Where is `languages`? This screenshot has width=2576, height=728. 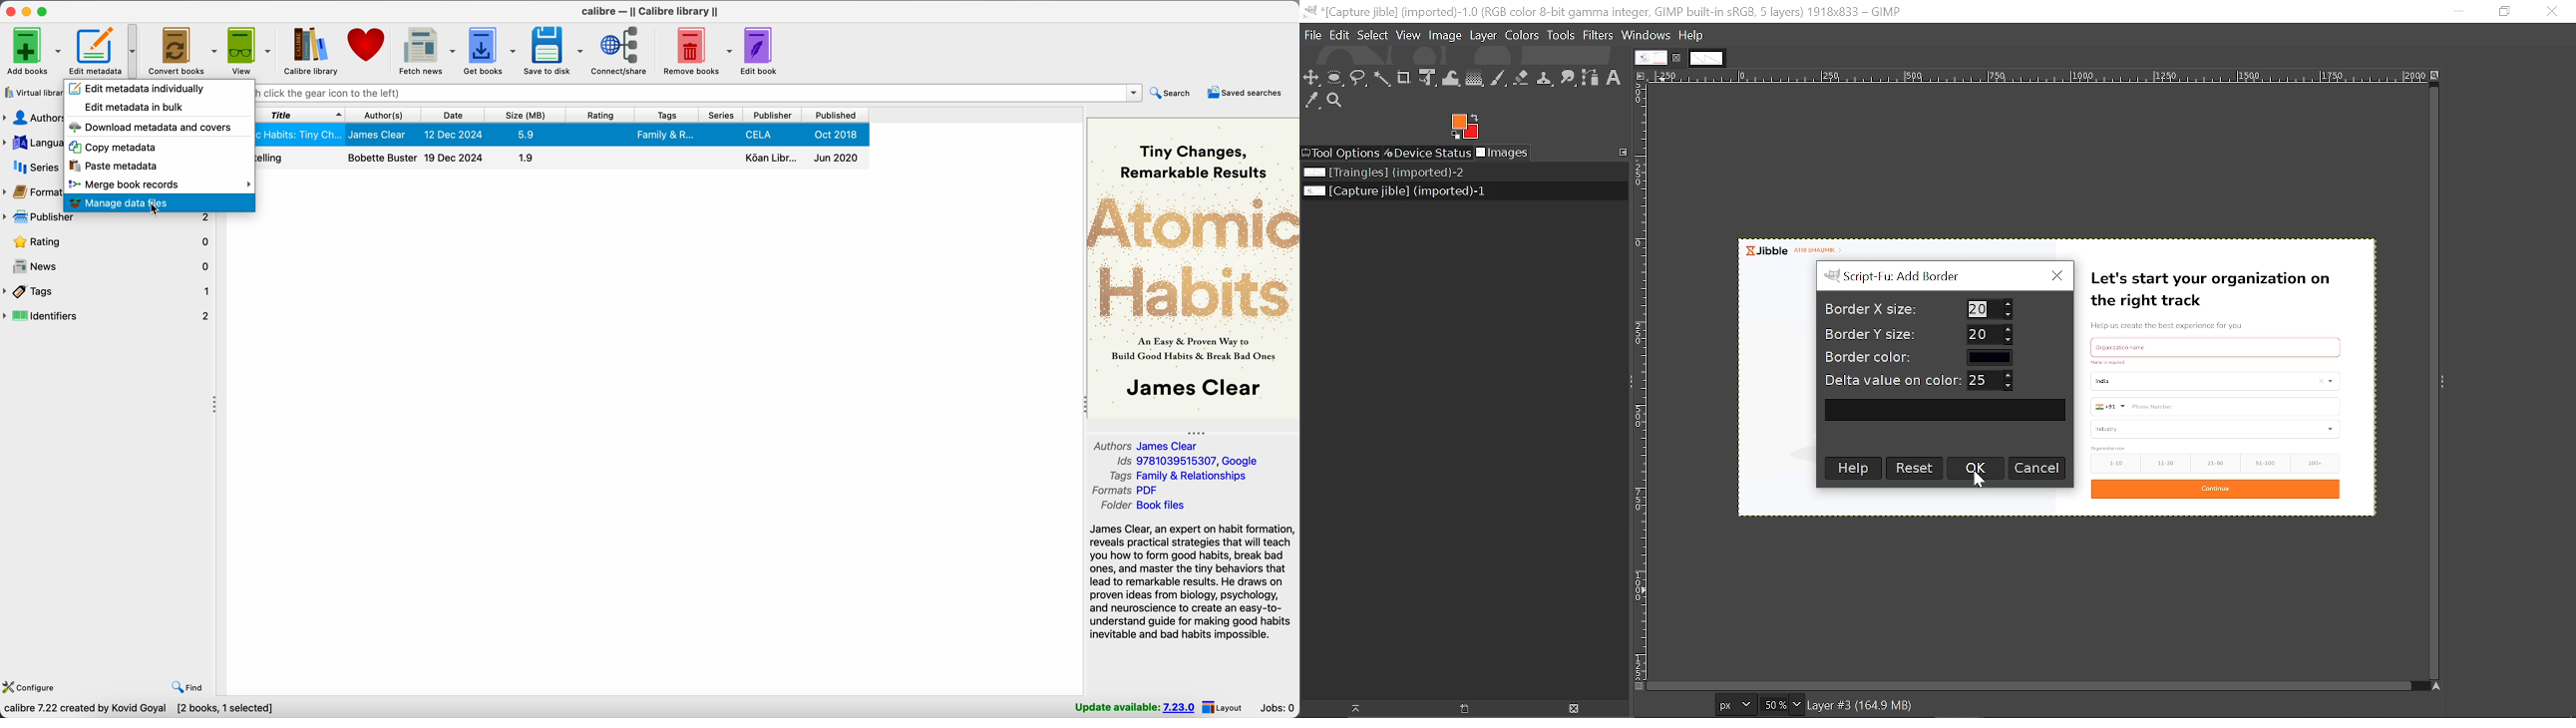 languages is located at coordinates (32, 143).